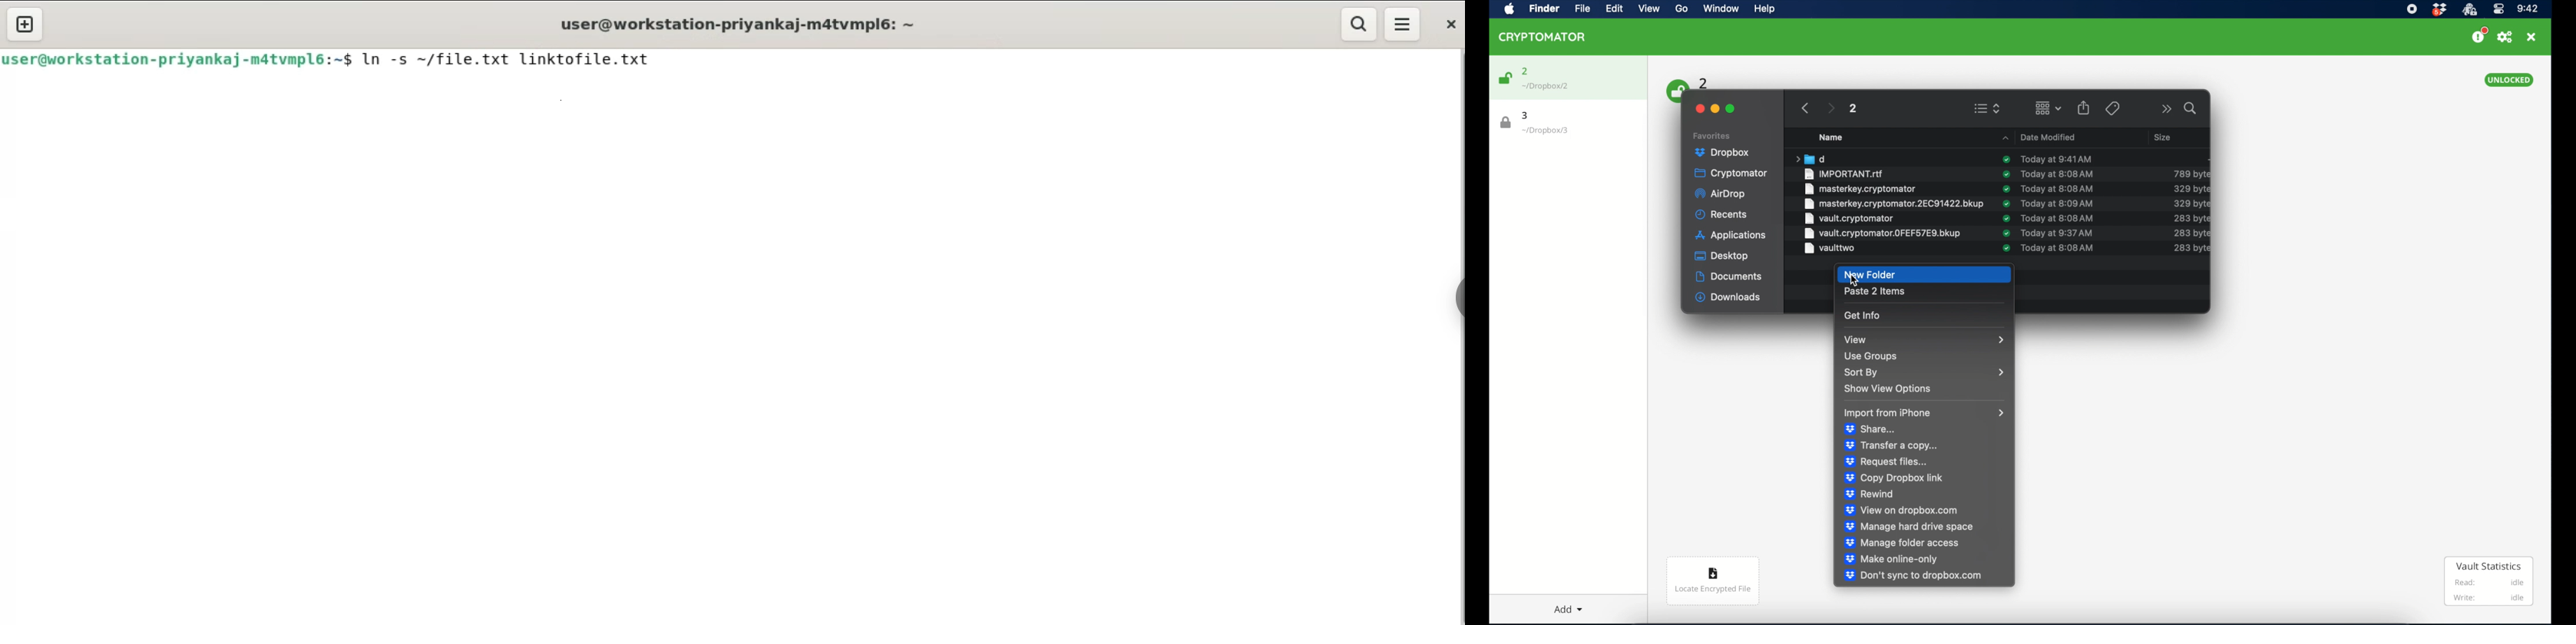  I want to click on get info, so click(1864, 315).